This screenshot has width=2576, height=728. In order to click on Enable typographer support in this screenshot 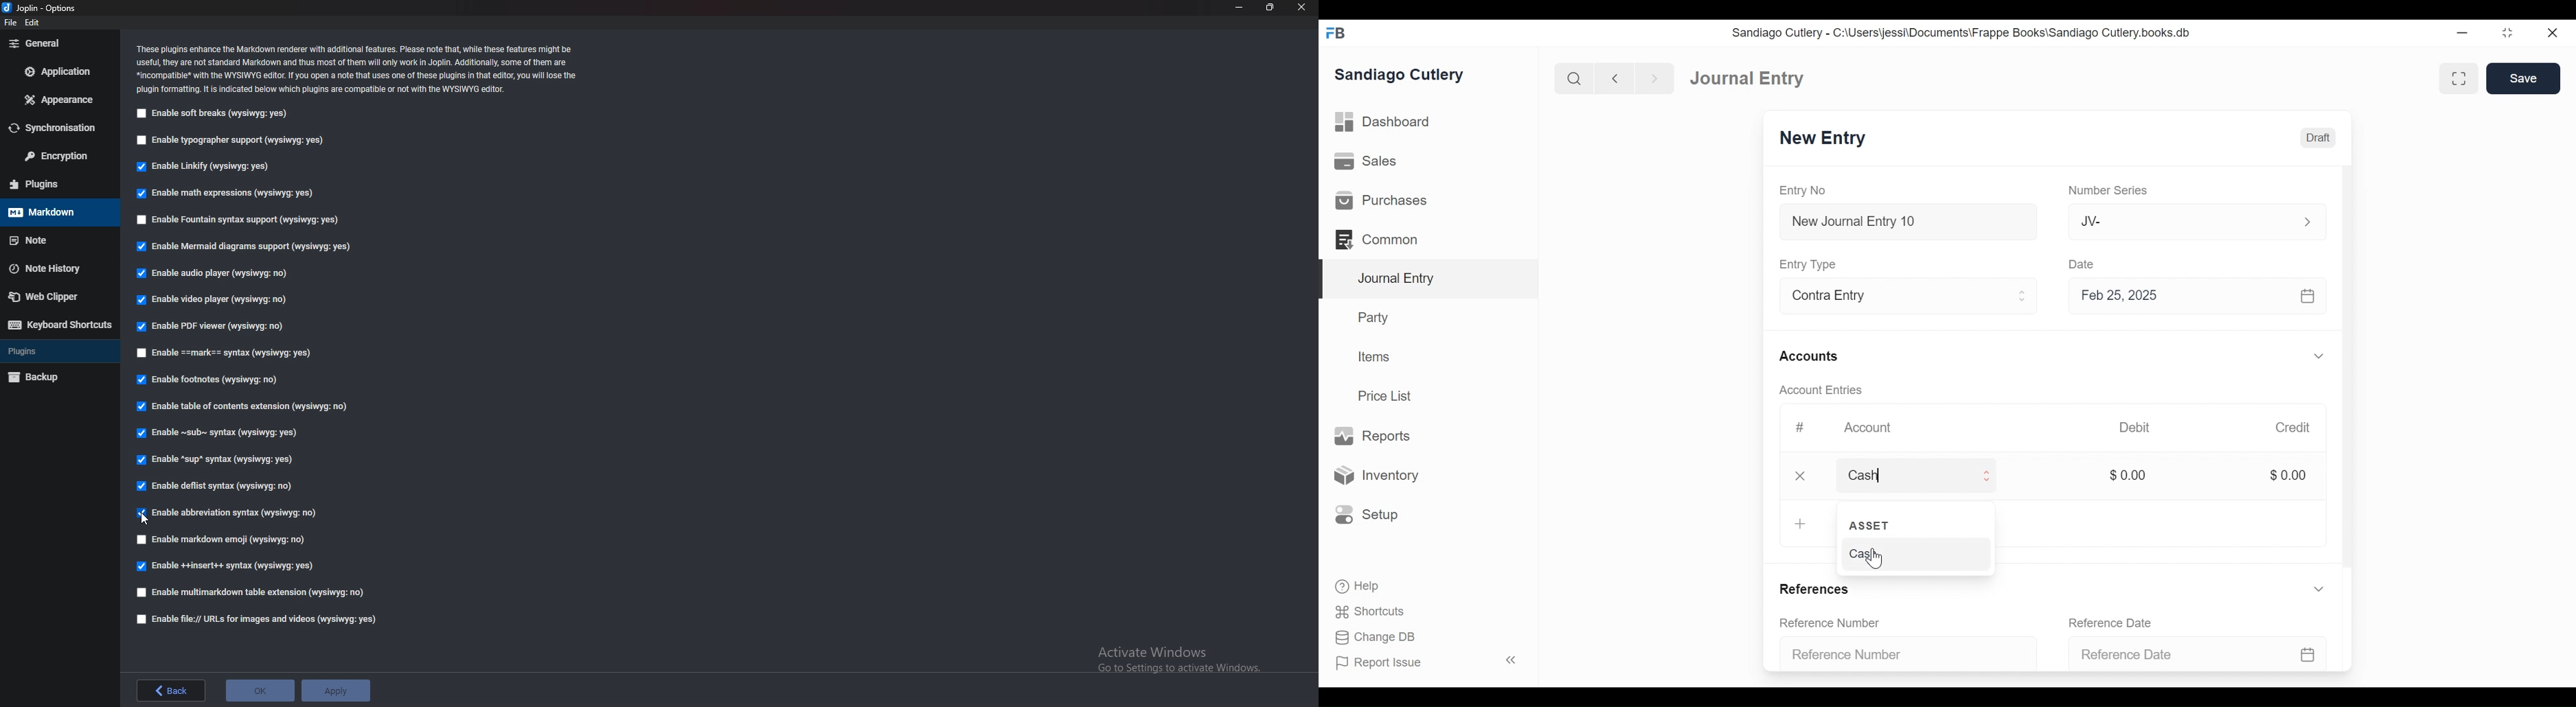, I will do `click(238, 141)`.